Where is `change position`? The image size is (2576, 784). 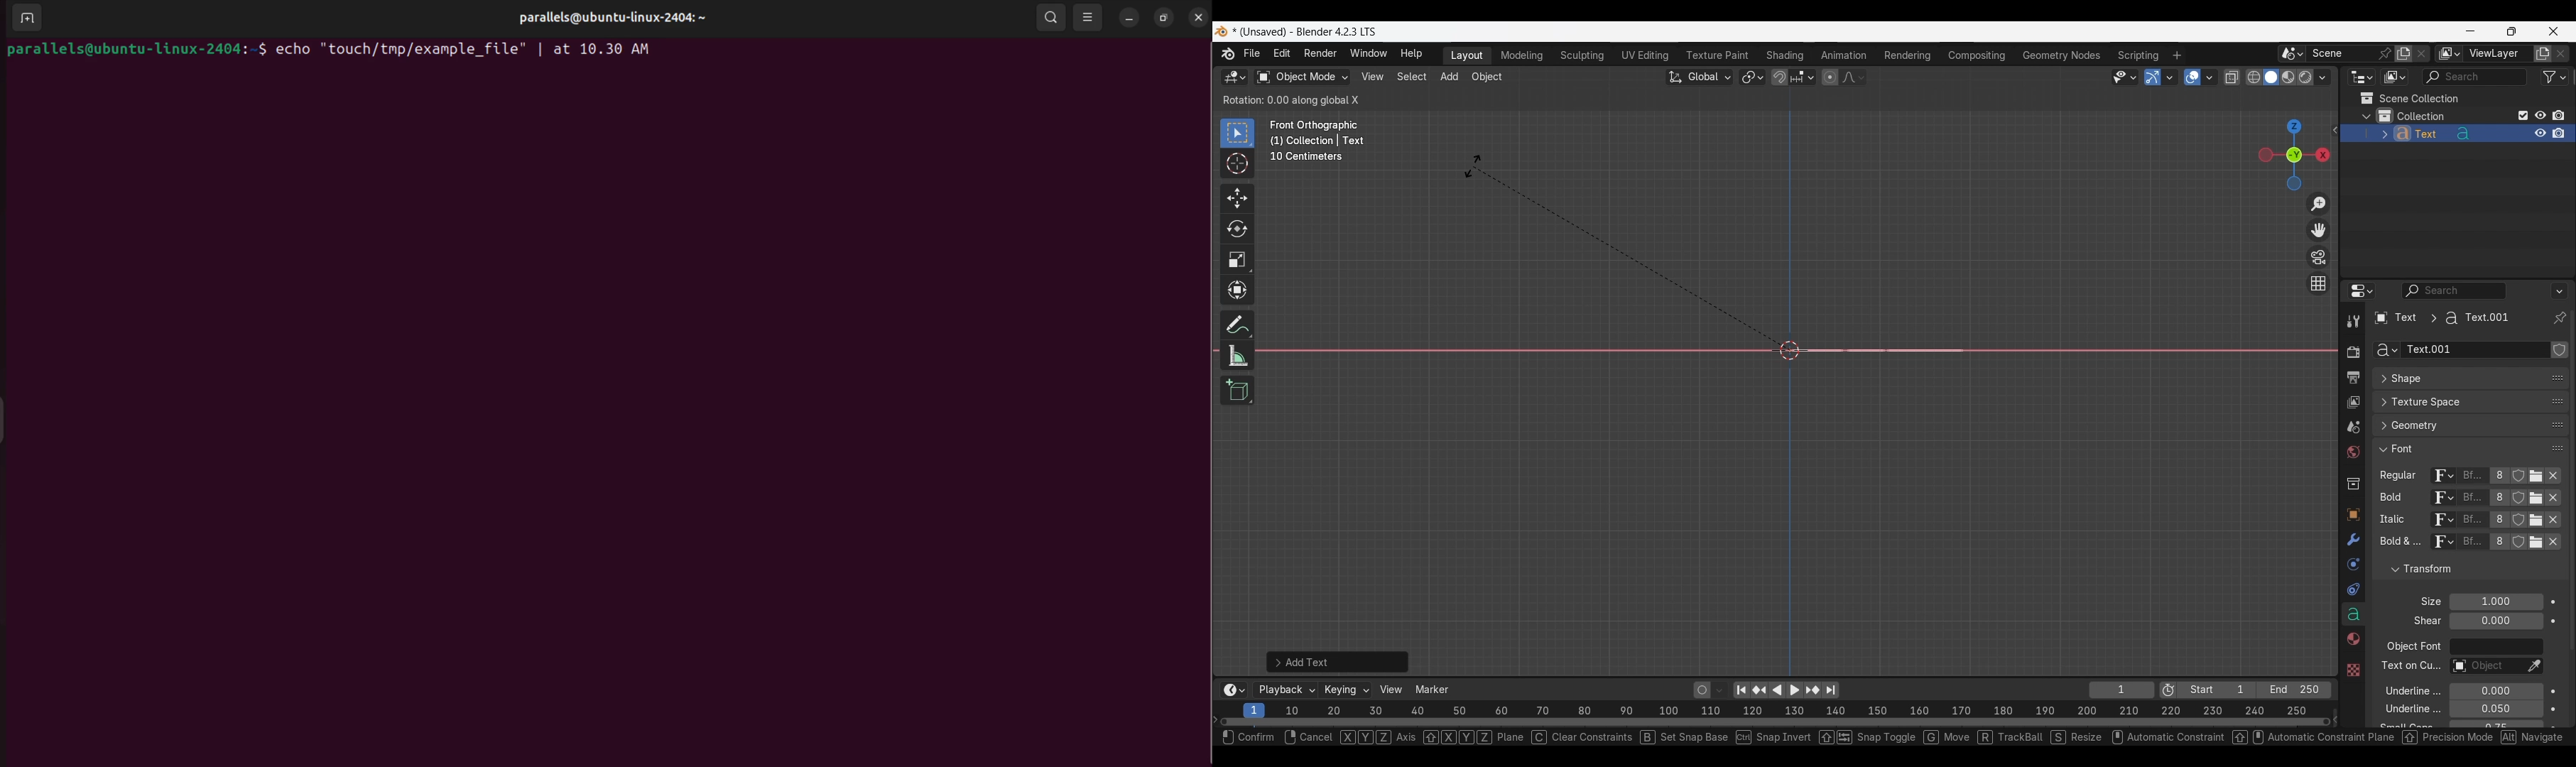 change position is located at coordinates (2558, 400).